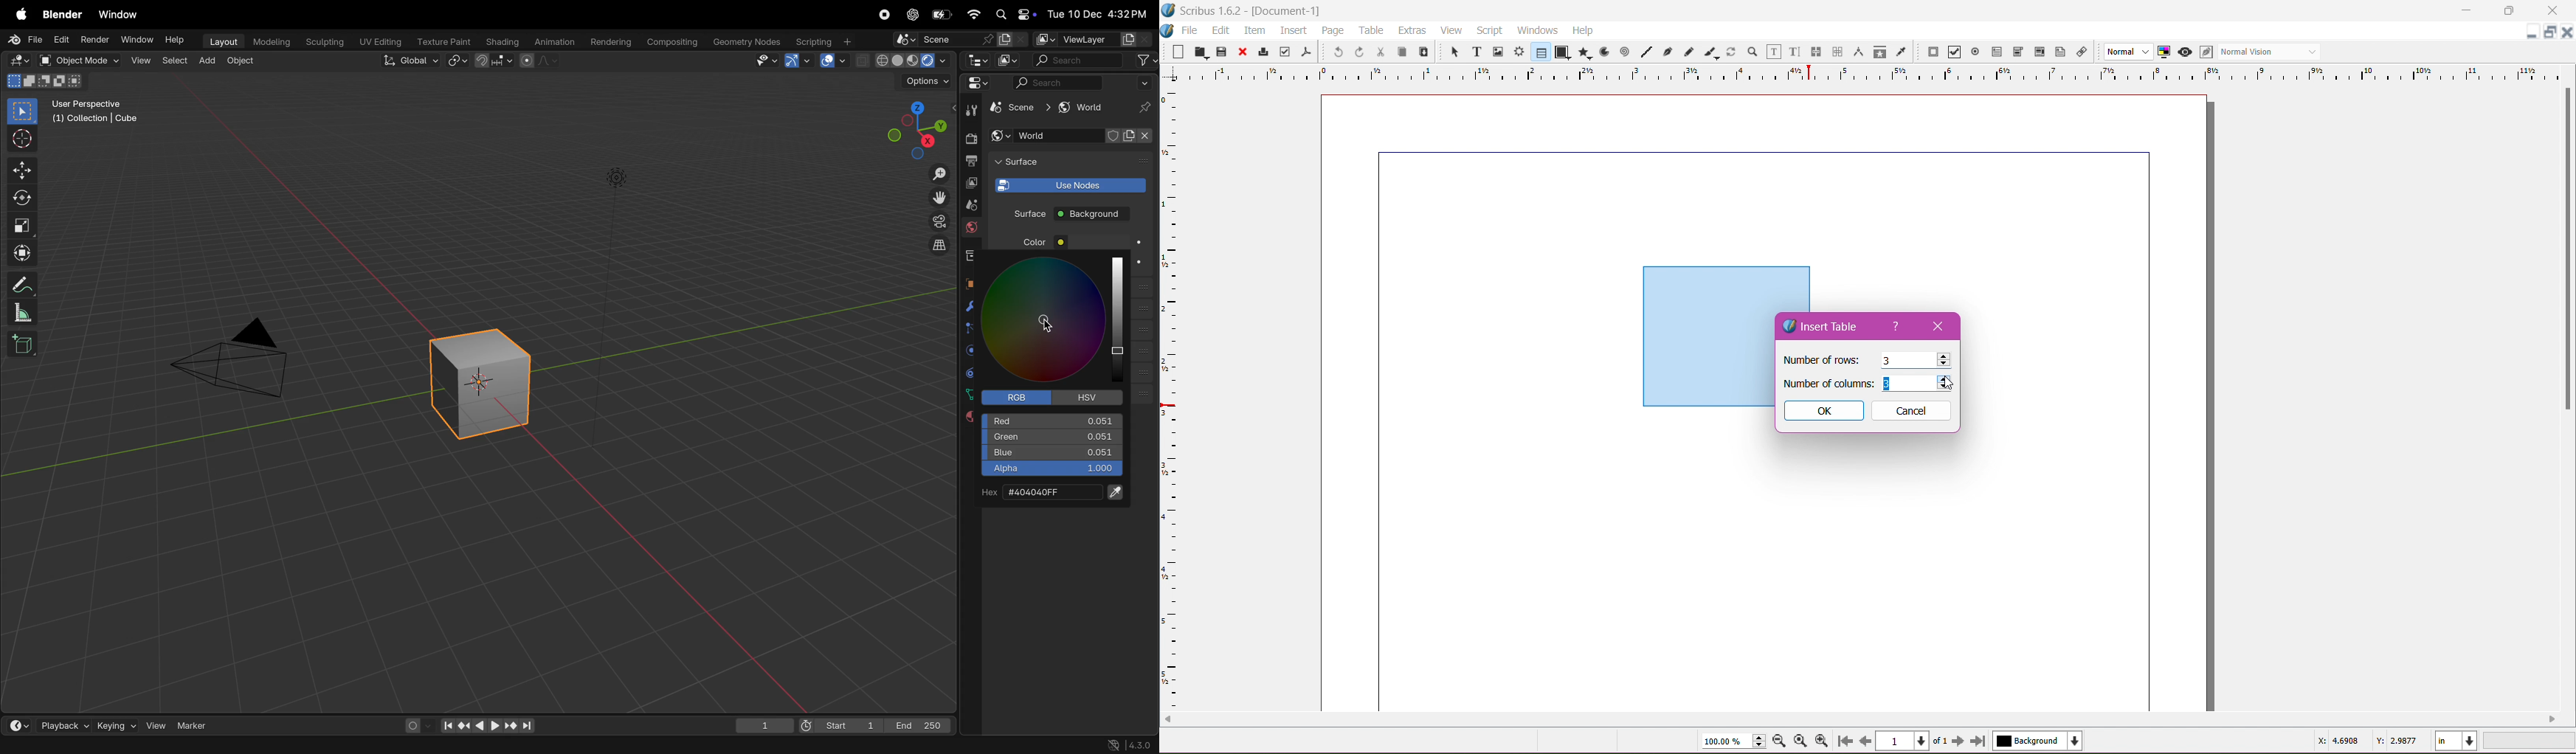 Image resolution: width=2576 pixels, height=756 pixels. Describe the element at coordinates (1823, 741) in the screenshot. I see `Zoom in` at that location.